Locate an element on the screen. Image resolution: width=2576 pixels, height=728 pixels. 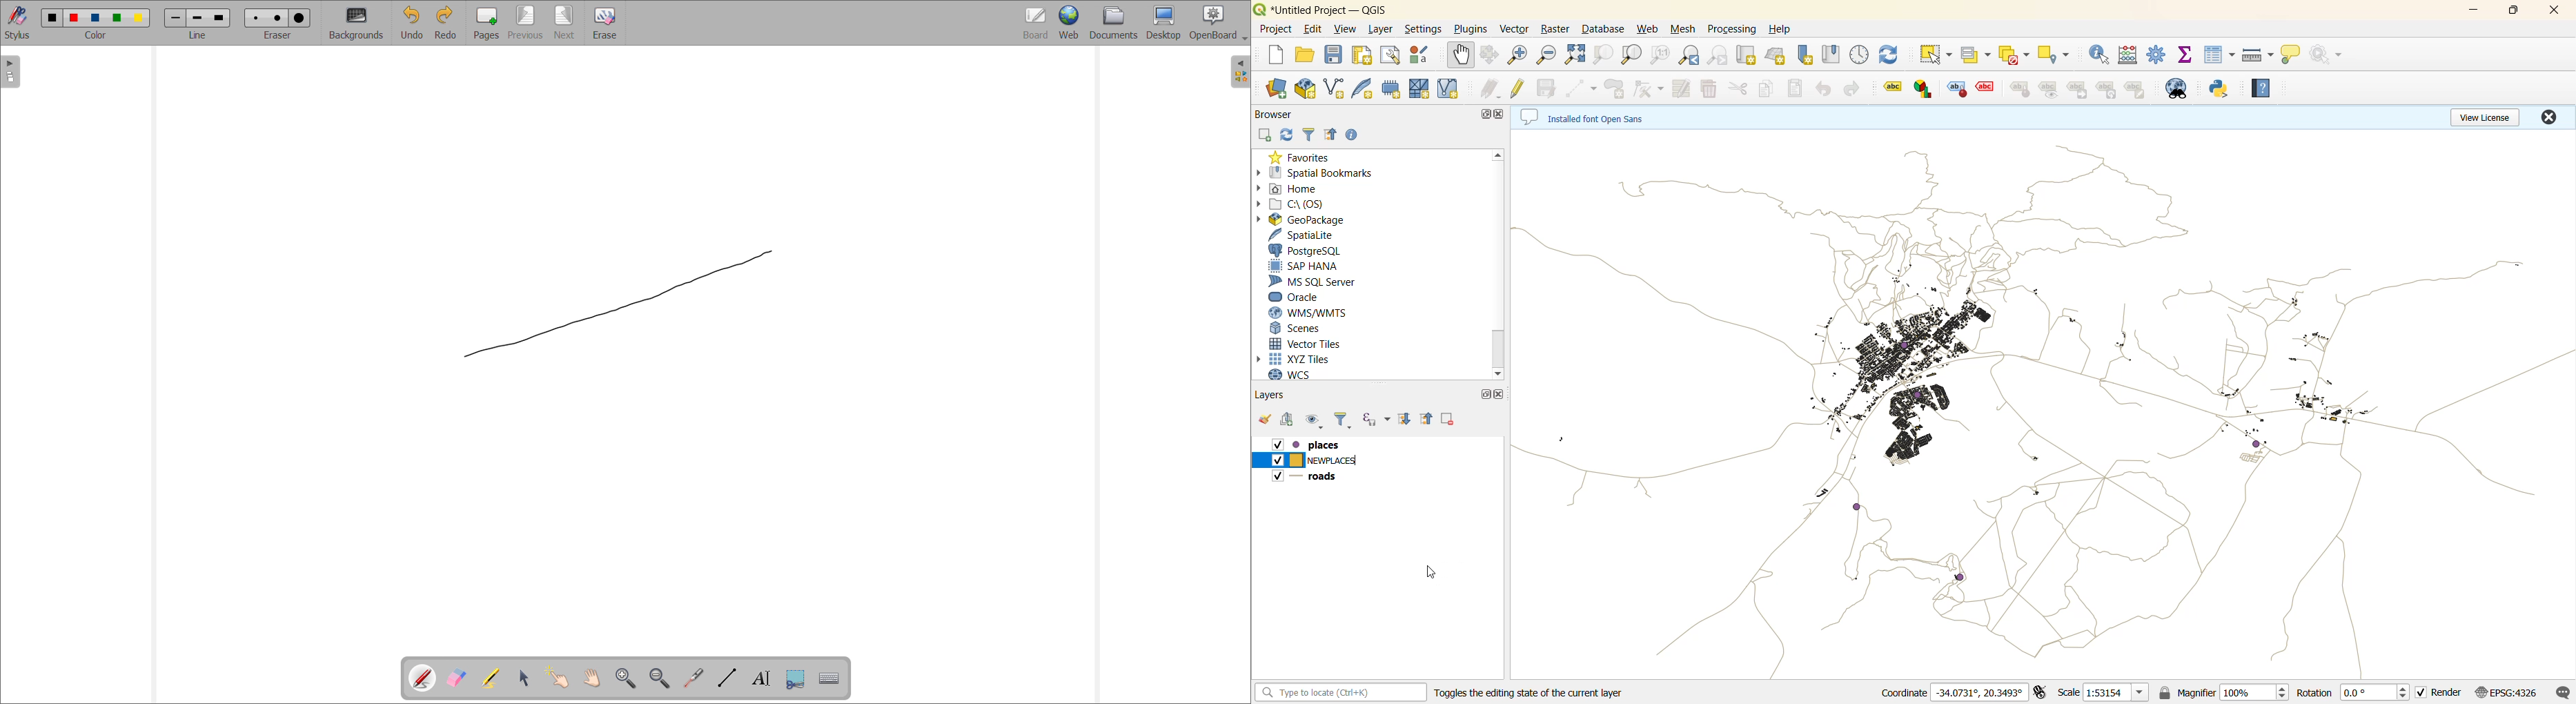
favorites is located at coordinates (1301, 157).